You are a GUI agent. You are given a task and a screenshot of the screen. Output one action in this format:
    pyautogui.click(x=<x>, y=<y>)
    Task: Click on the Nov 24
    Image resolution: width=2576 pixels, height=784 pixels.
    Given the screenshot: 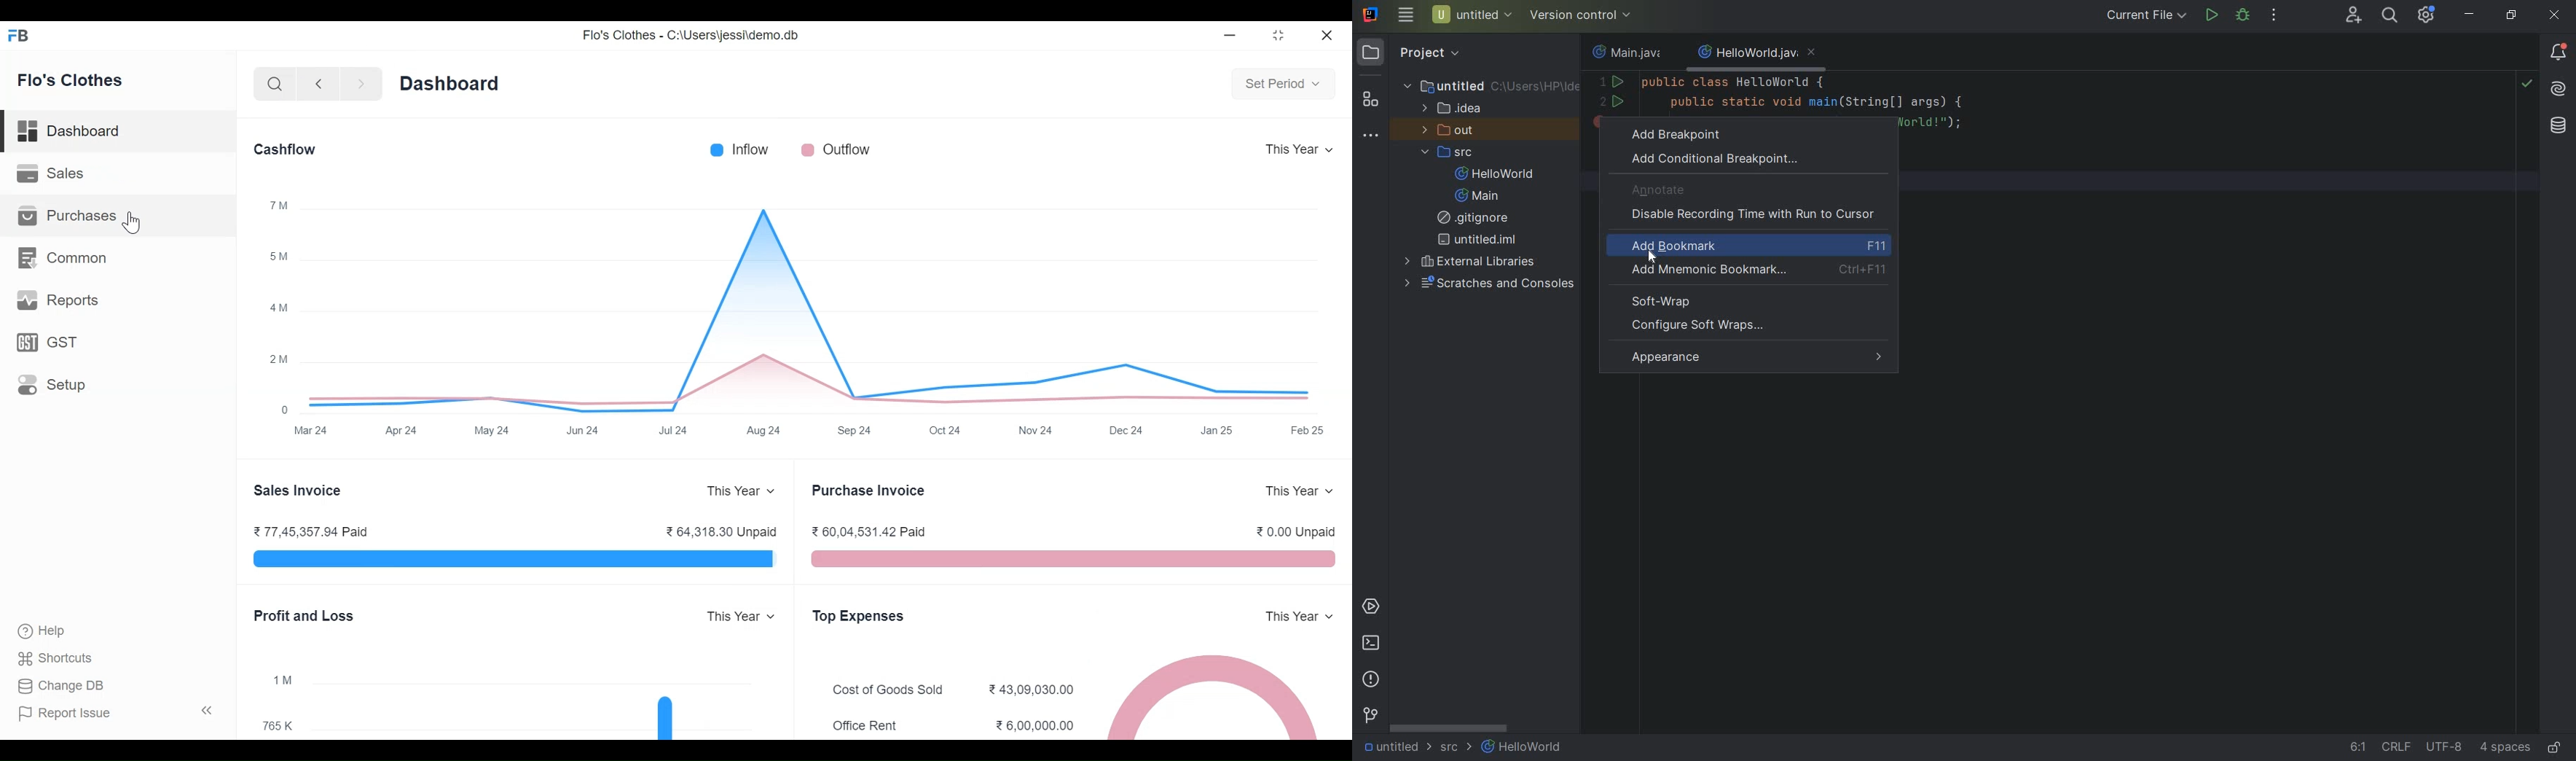 What is the action you would take?
    pyautogui.click(x=1038, y=432)
    